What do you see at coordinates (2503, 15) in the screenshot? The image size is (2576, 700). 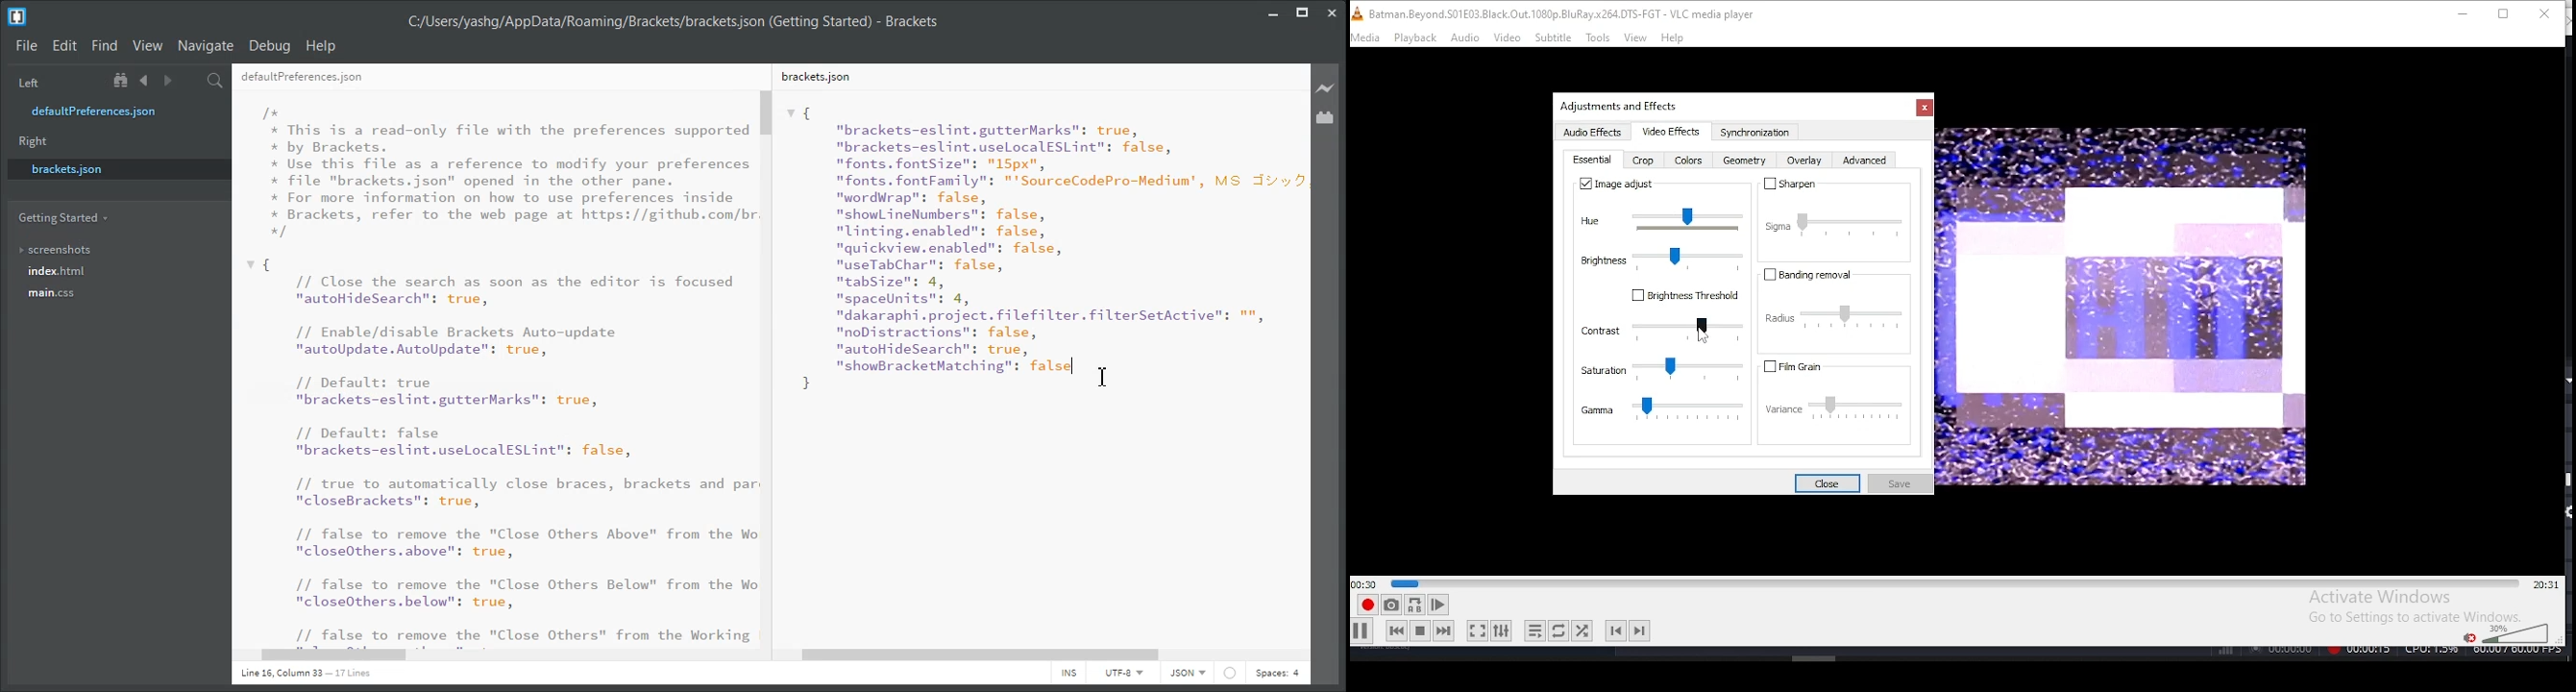 I see `restore` at bounding box center [2503, 15].